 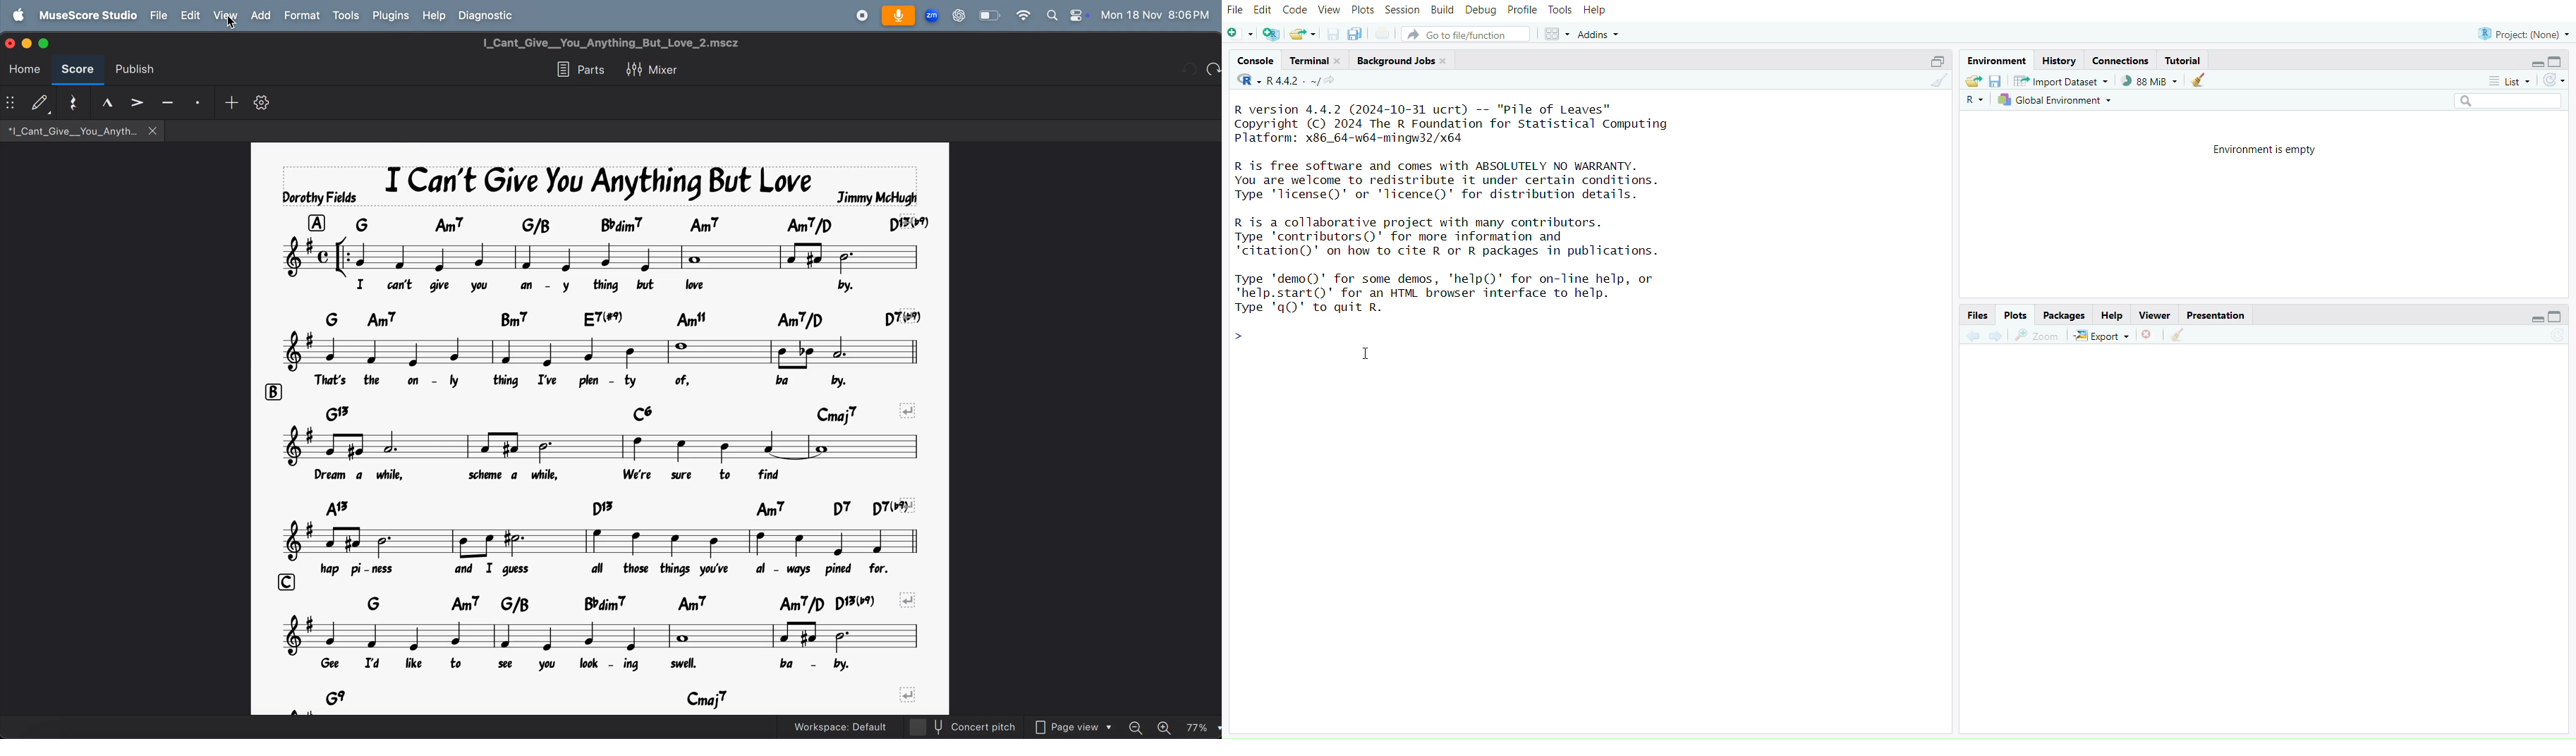 What do you see at coordinates (302, 16) in the screenshot?
I see `format` at bounding box center [302, 16].